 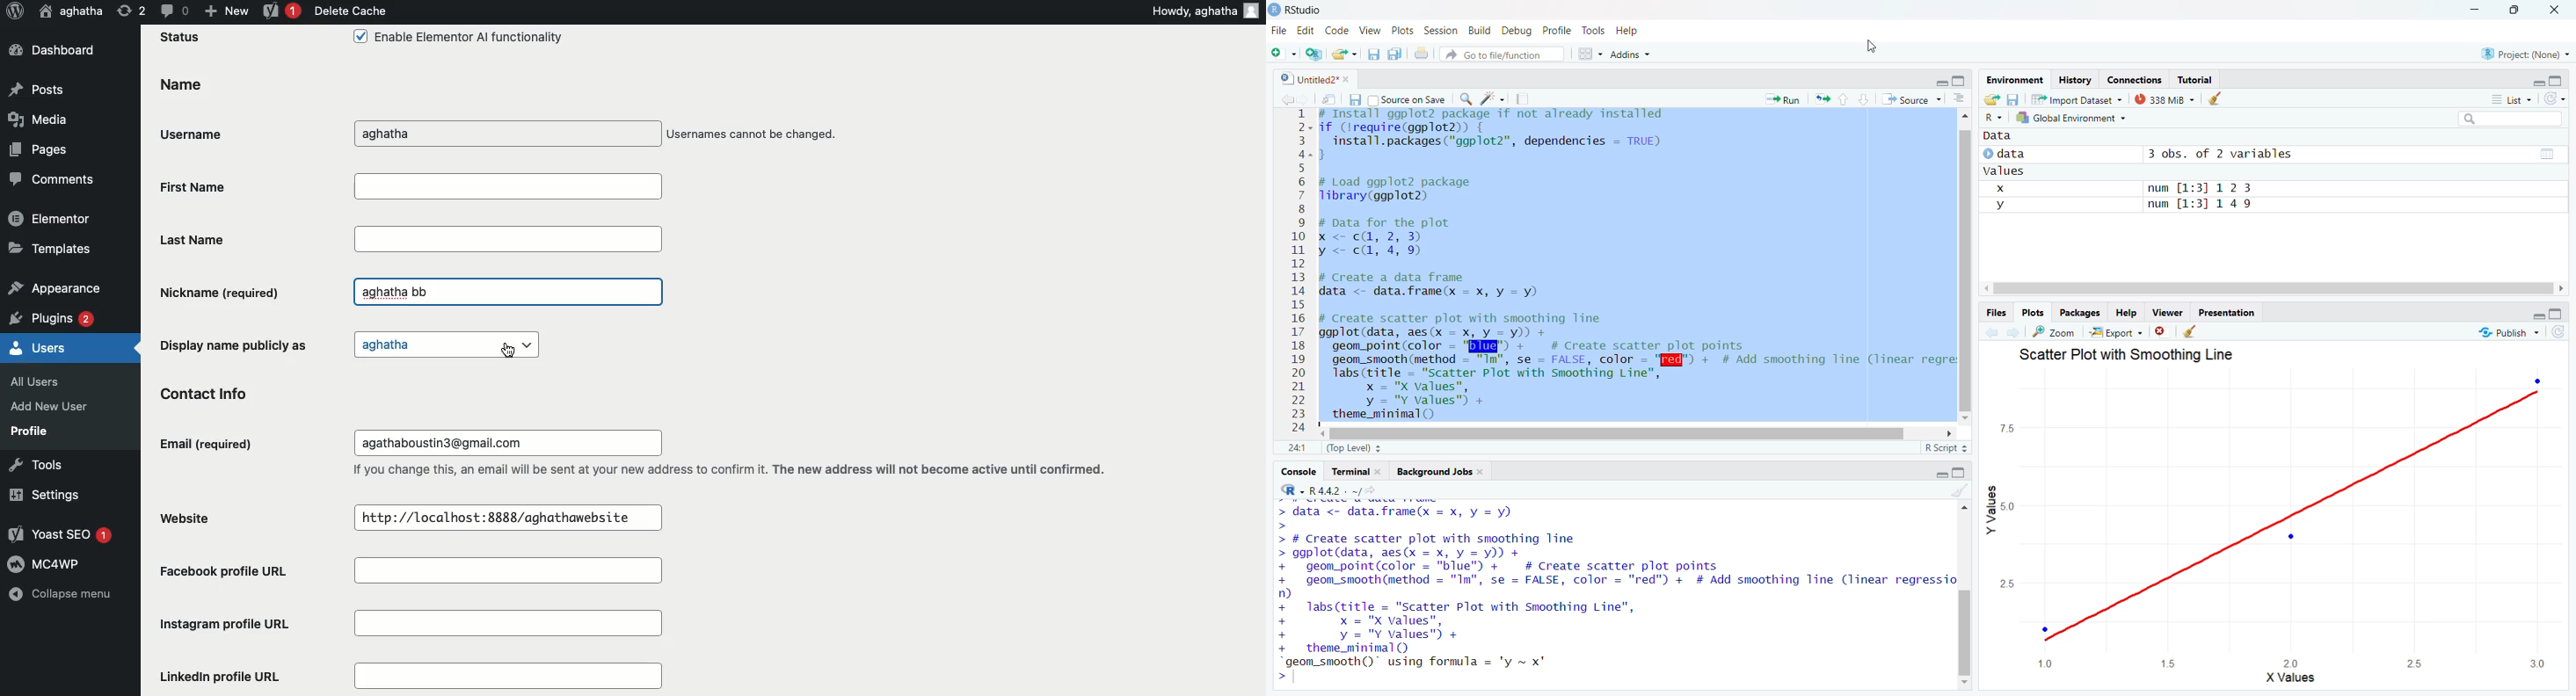 I want to click on Media, so click(x=36, y=119).